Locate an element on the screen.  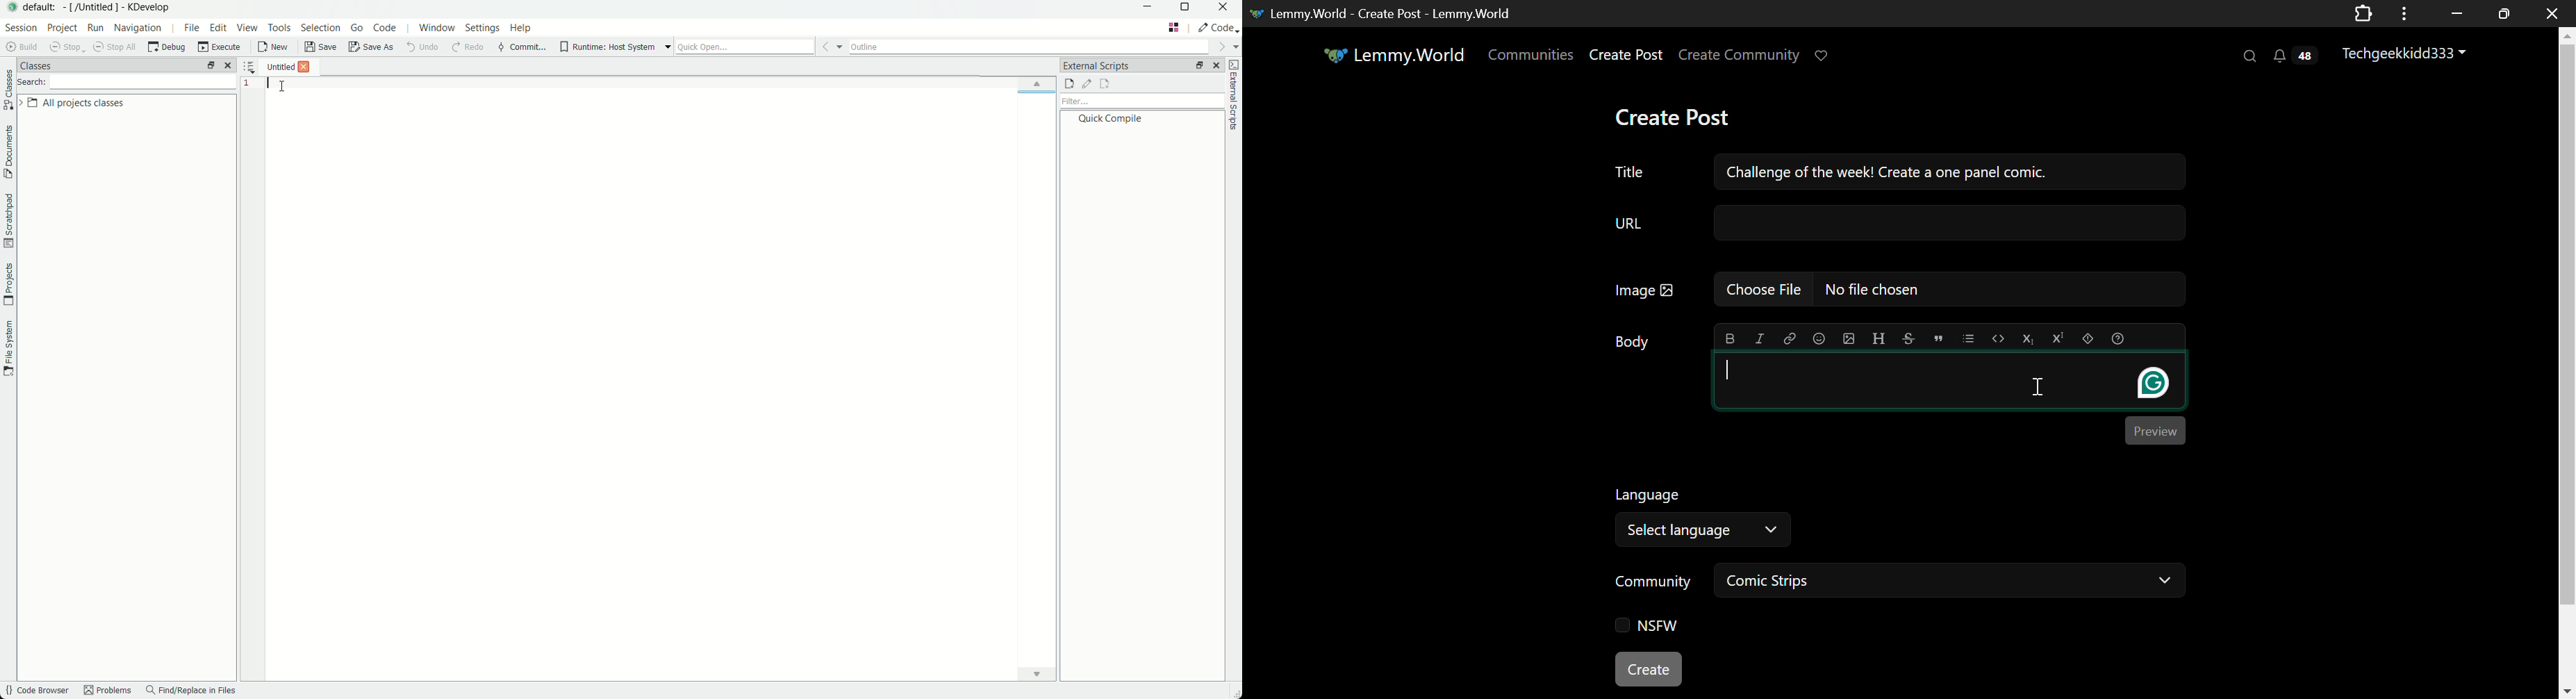
Search  is located at coordinates (2249, 56).